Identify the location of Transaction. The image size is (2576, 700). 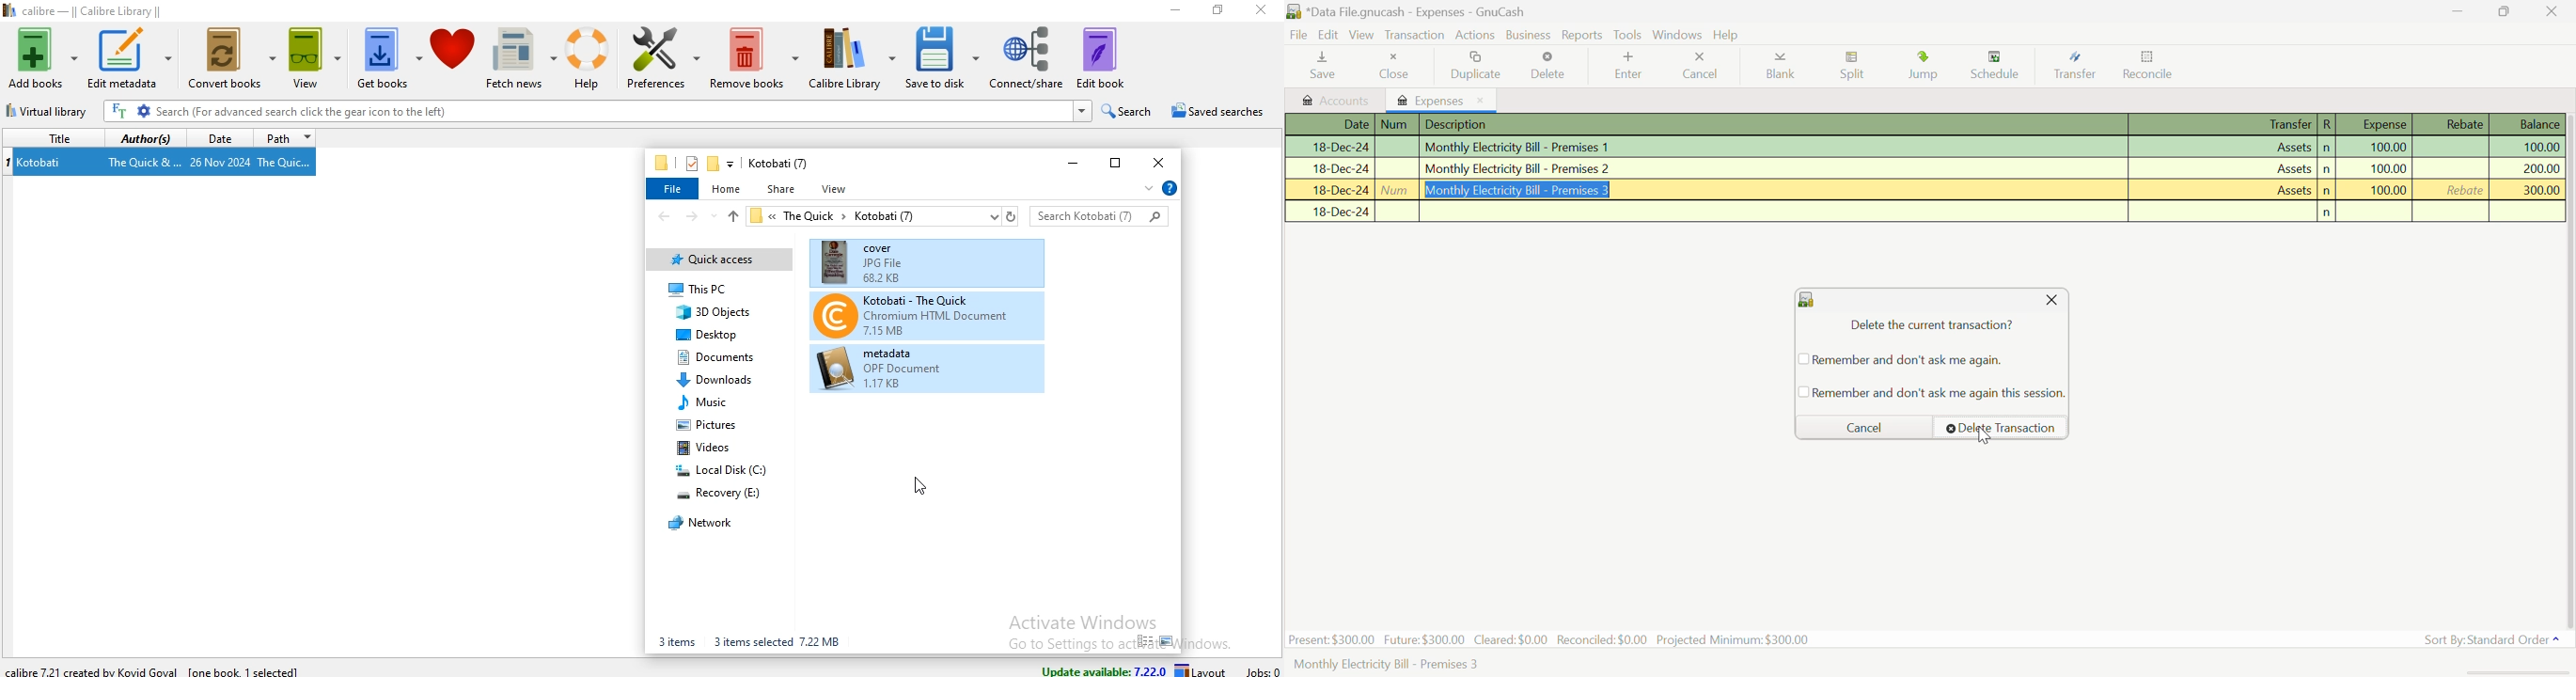
(1415, 35).